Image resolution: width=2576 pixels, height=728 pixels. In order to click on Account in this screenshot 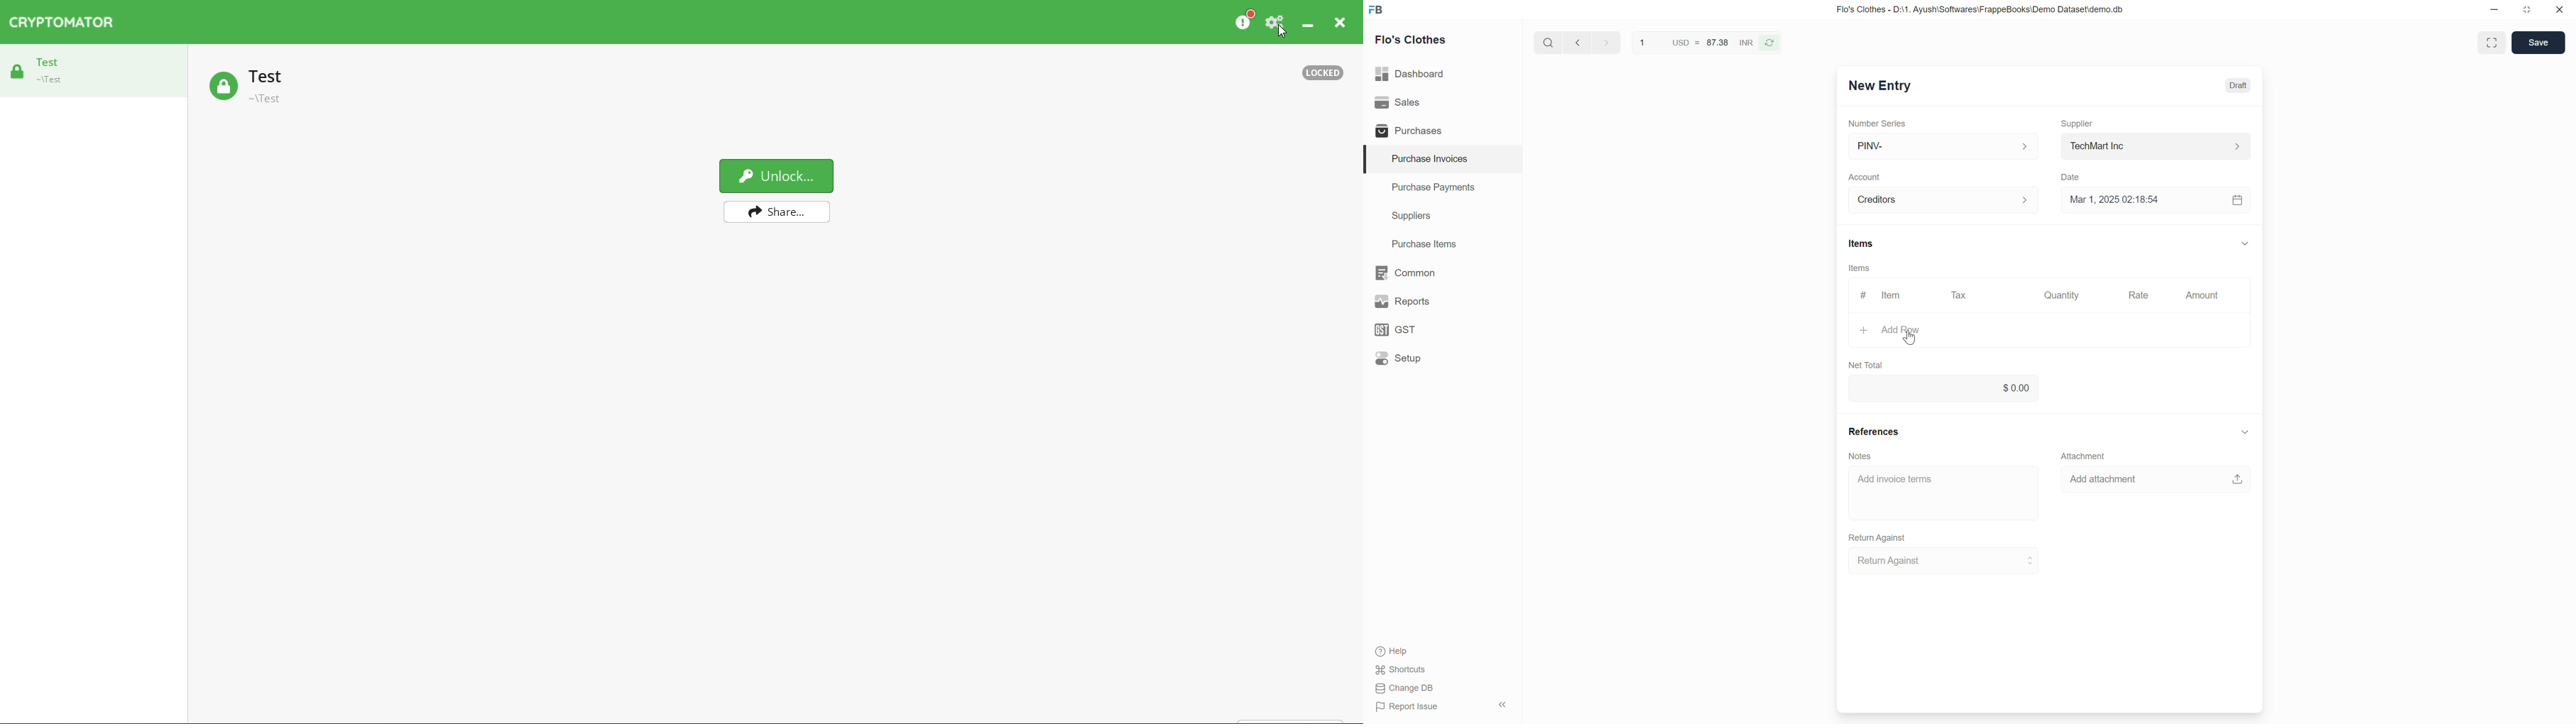, I will do `click(1864, 178)`.